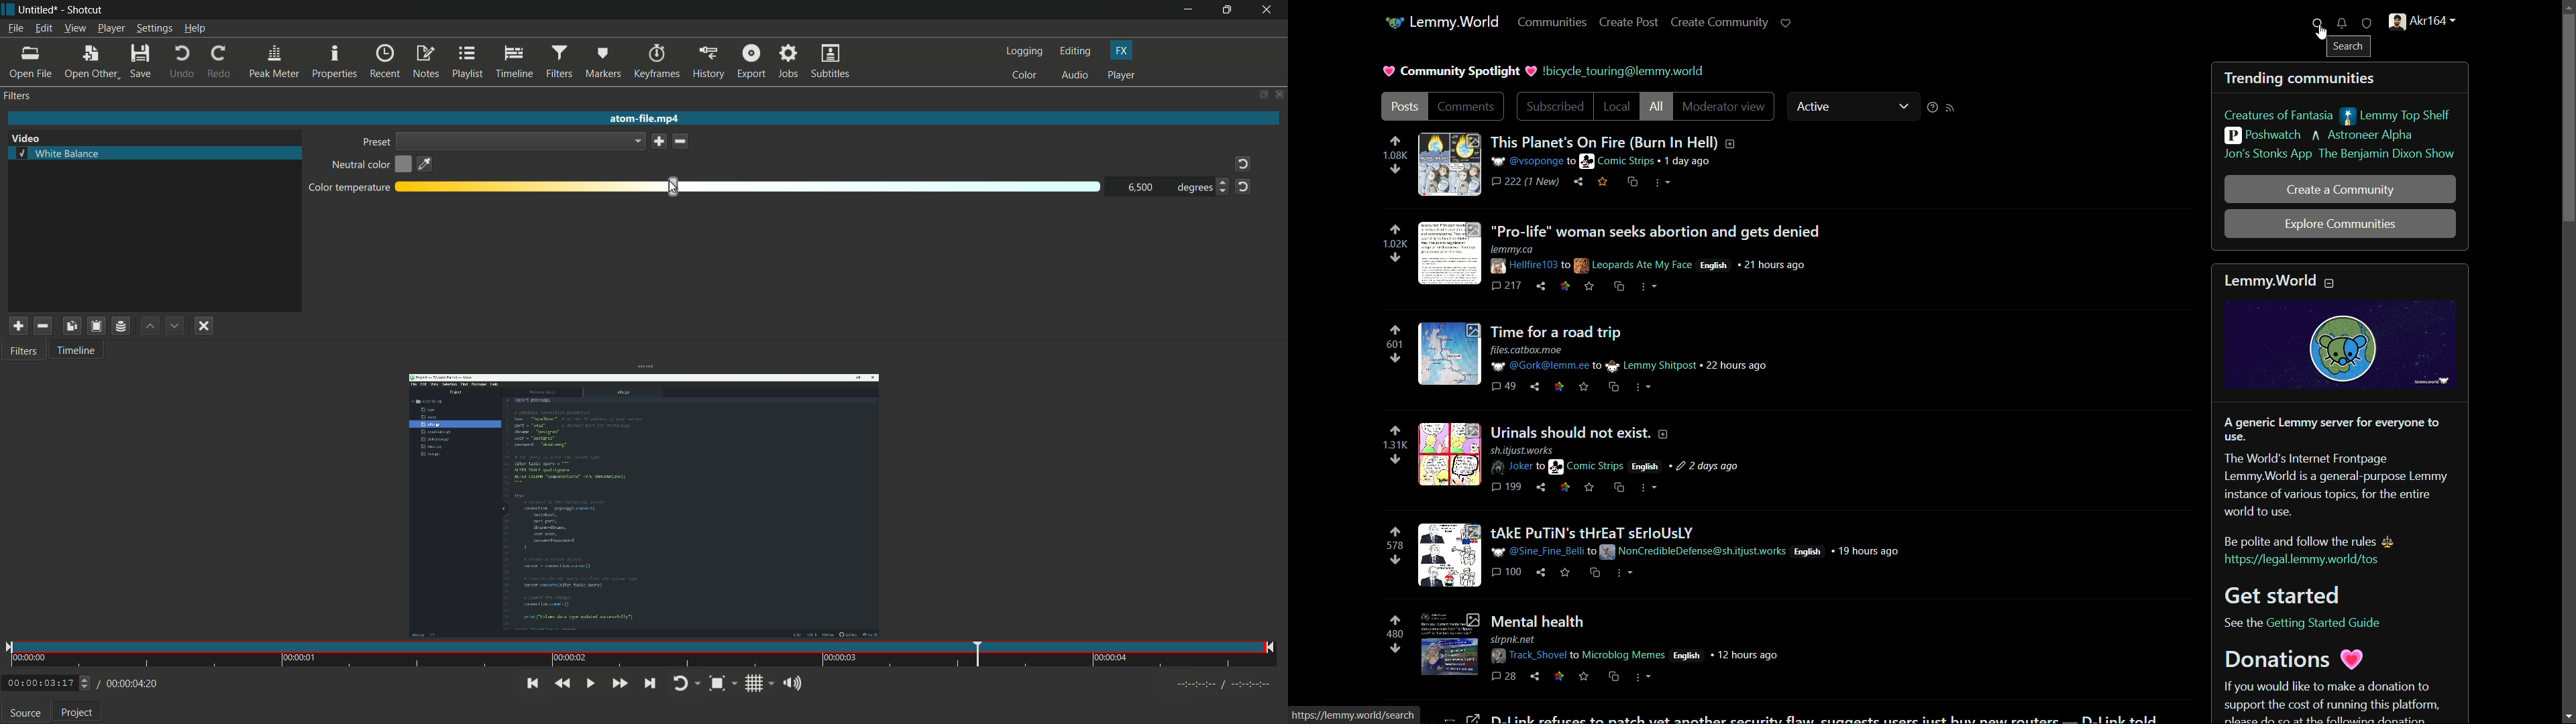 The height and width of the screenshot is (728, 2576). What do you see at coordinates (74, 28) in the screenshot?
I see `view menu` at bounding box center [74, 28].